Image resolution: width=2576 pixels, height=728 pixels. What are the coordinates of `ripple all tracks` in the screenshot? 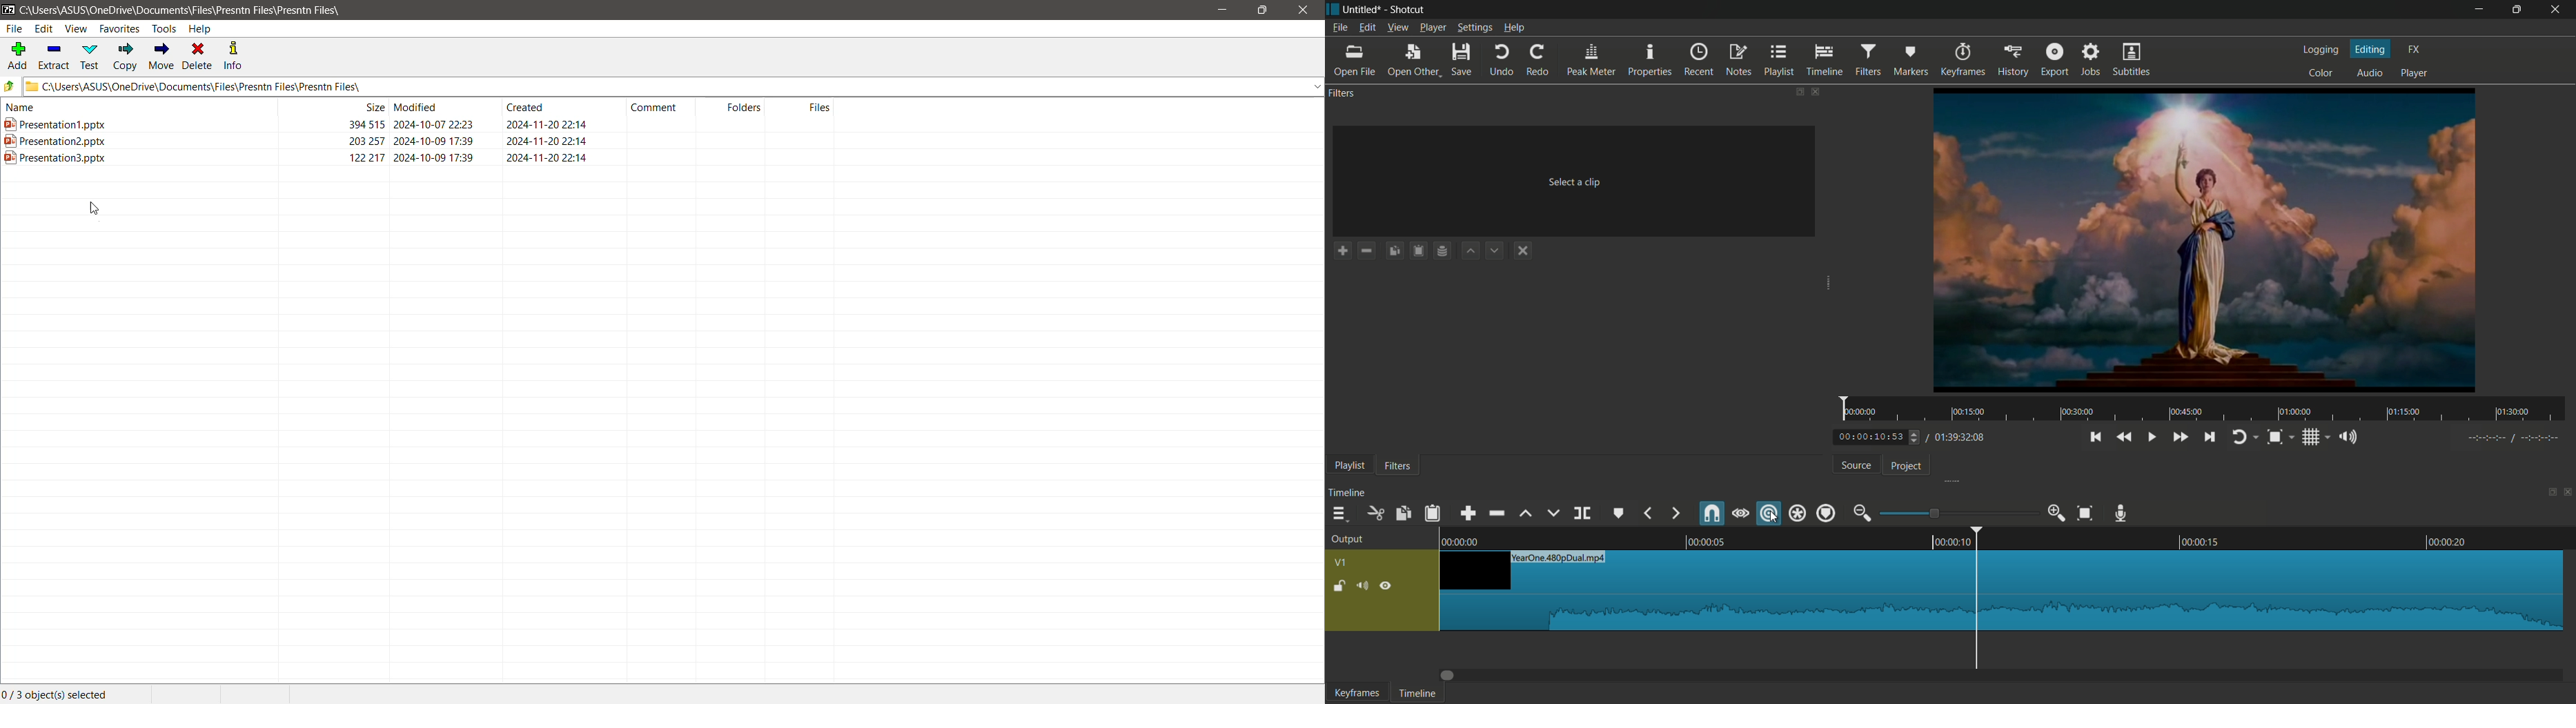 It's located at (1796, 513).